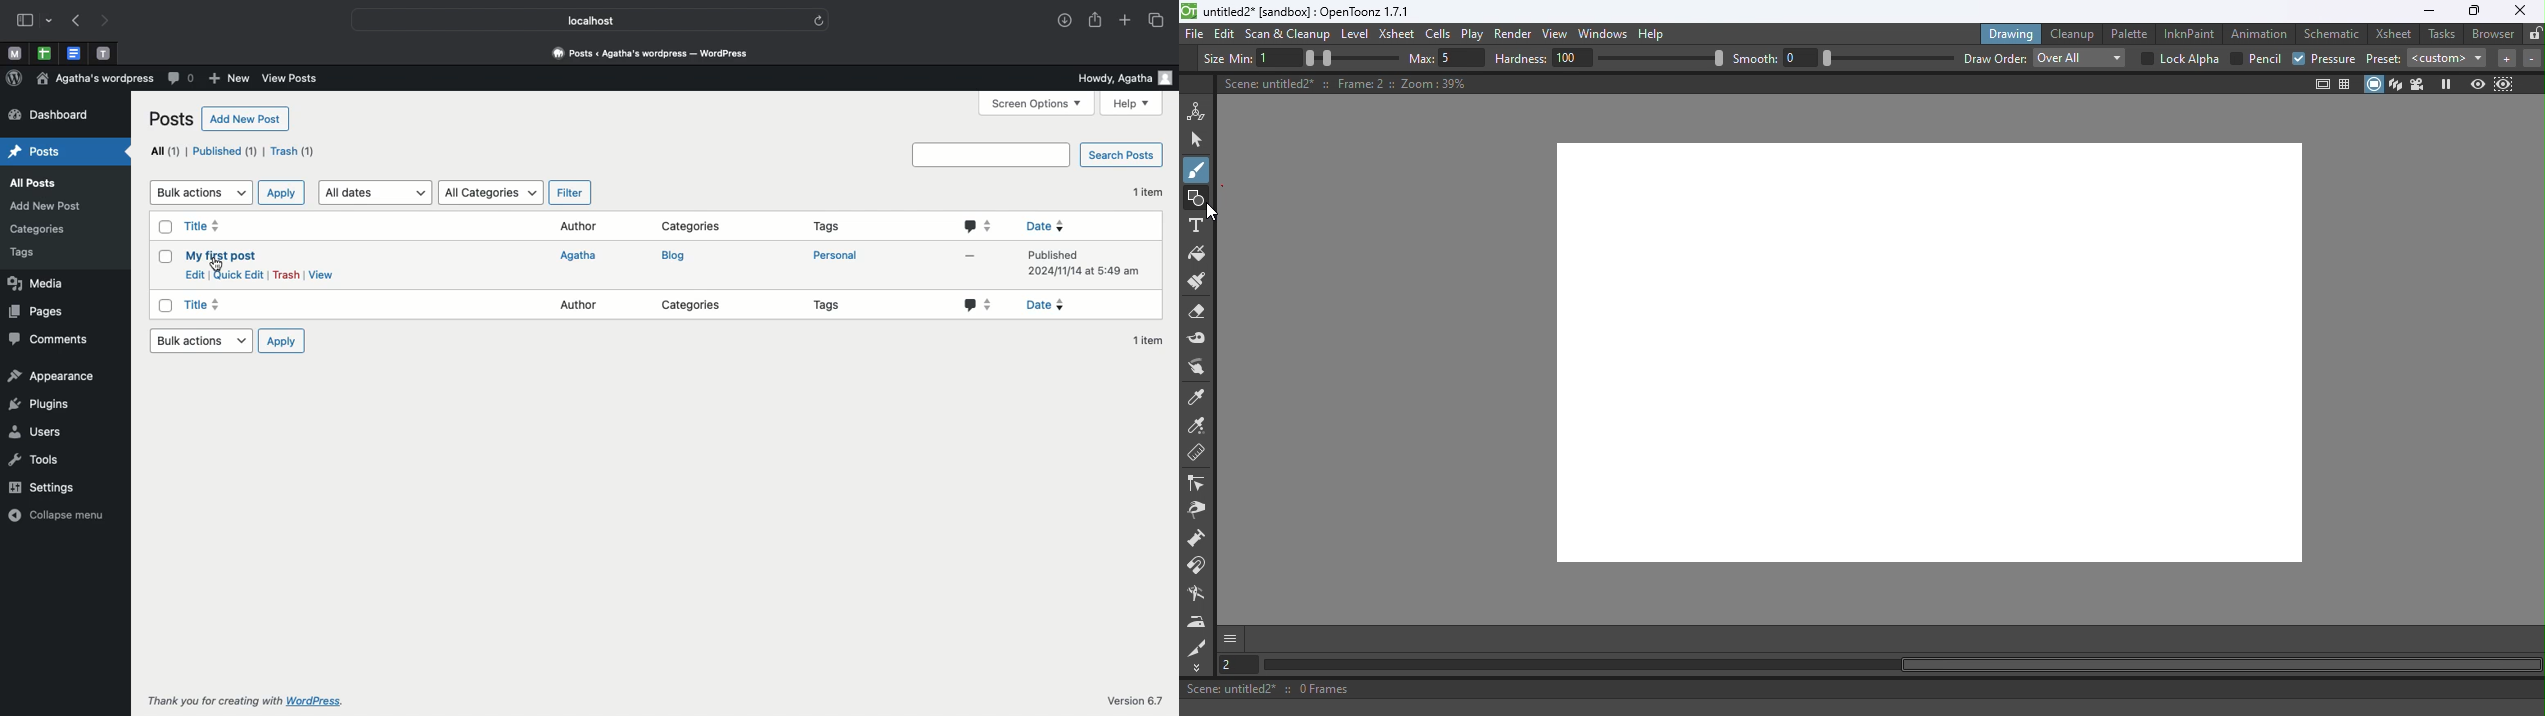 The image size is (2548, 728). I want to click on Draw order, so click(1995, 59).